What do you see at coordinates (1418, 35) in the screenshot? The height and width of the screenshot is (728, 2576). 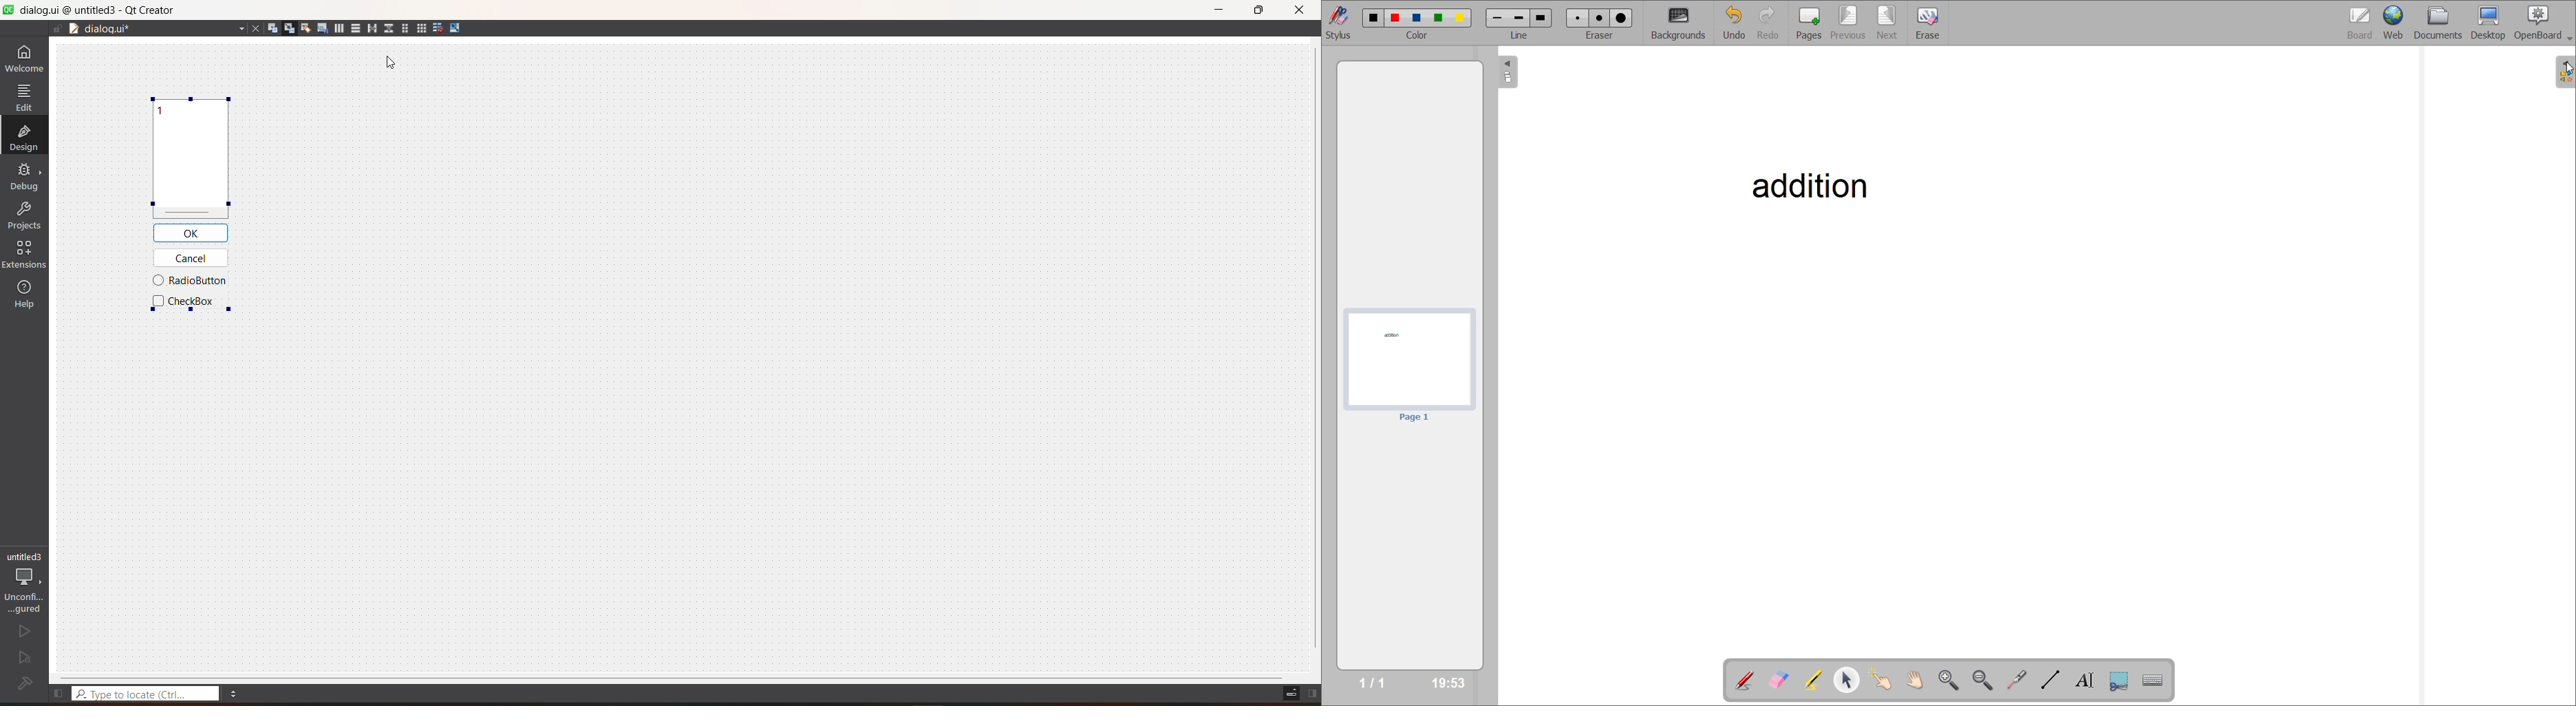 I see `color` at bounding box center [1418, 35].